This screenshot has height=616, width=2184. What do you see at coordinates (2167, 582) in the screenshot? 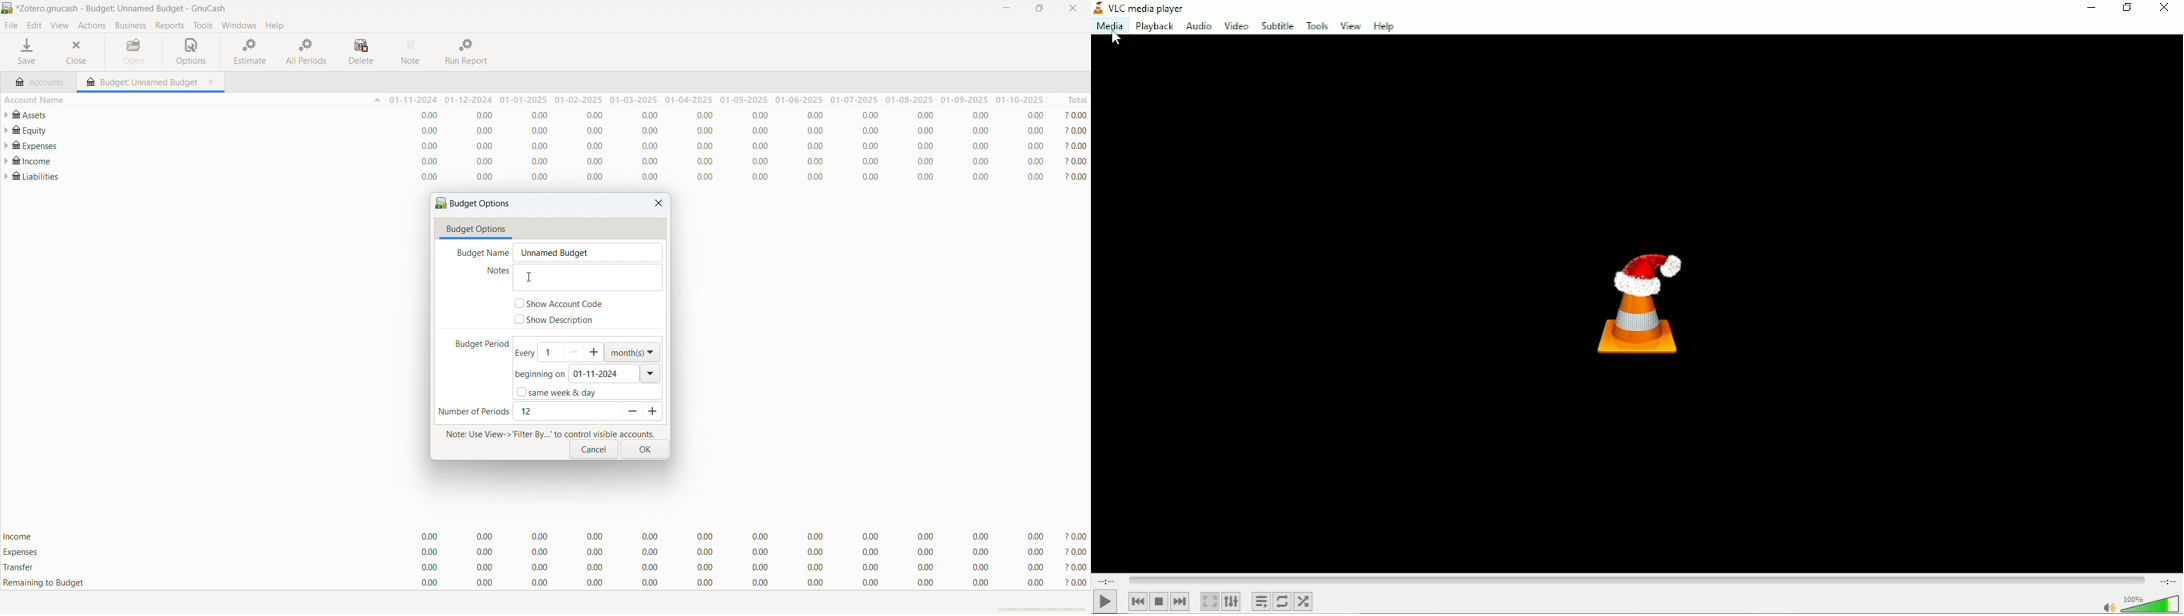
I see `Total duration` at bounding box center [2167, 582].